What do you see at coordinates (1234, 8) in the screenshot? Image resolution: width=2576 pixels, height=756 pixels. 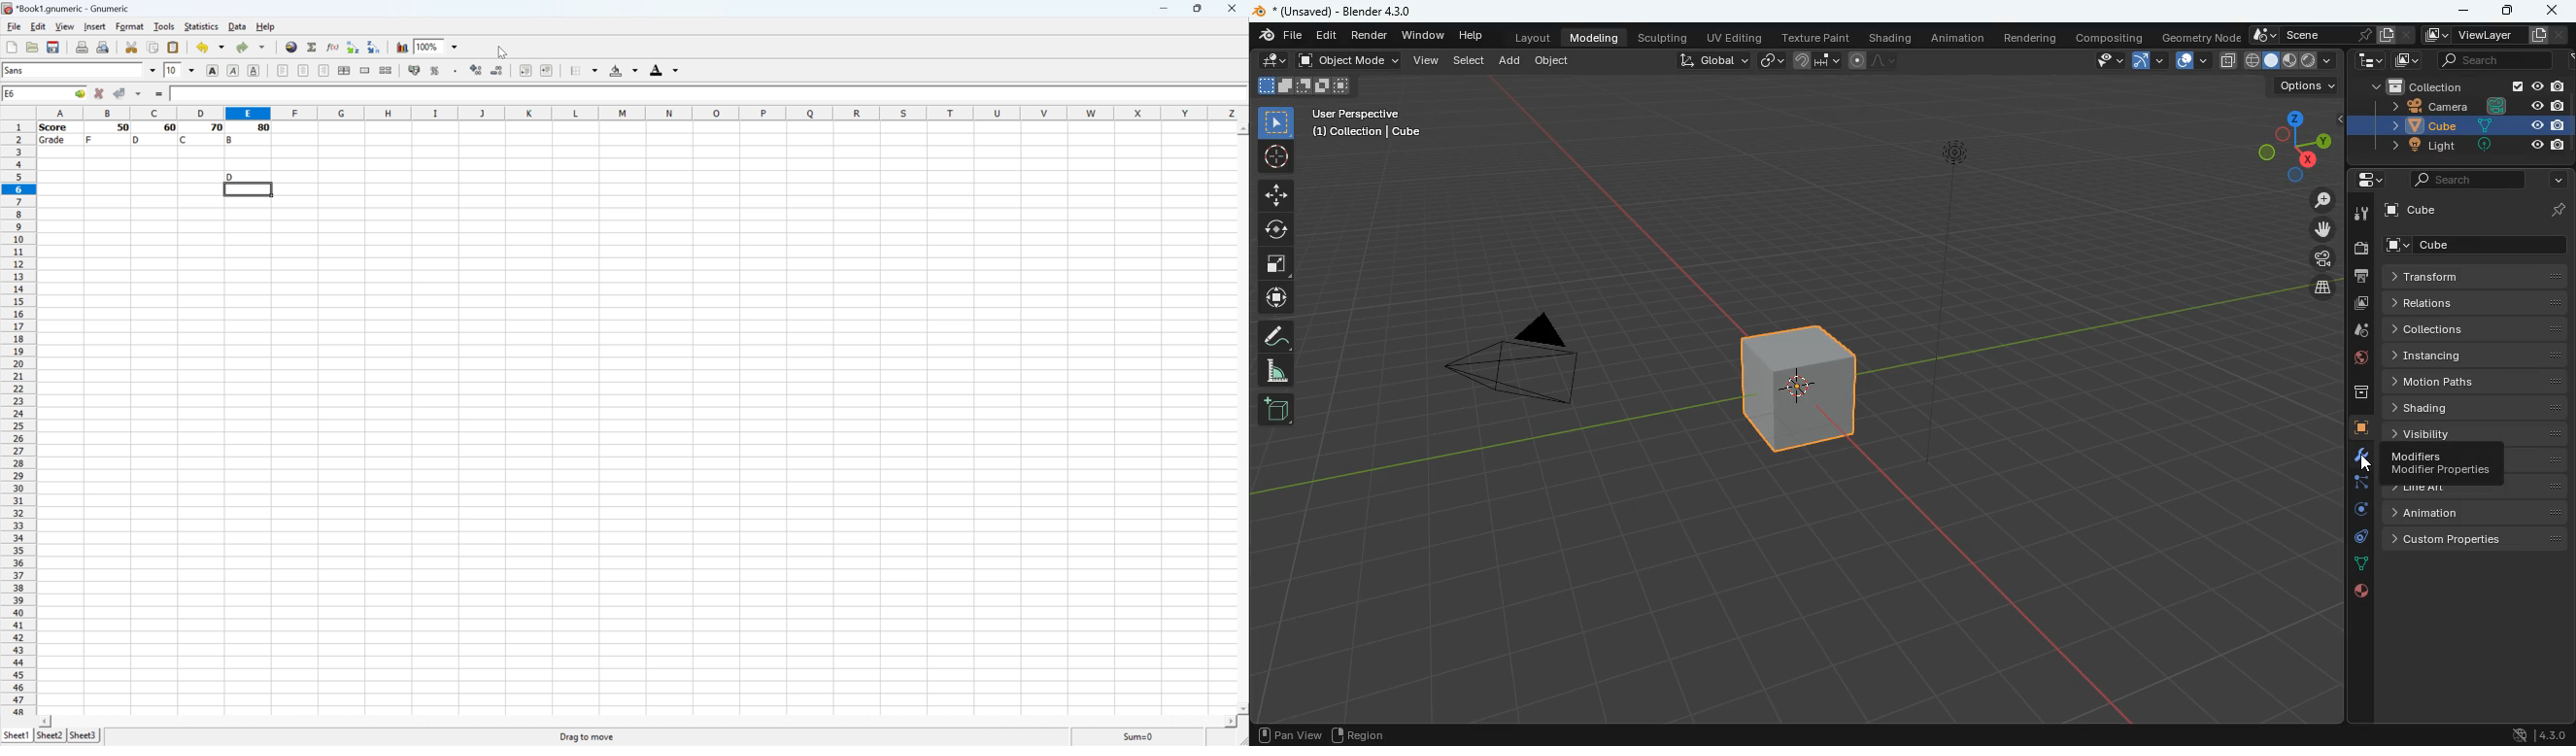 I see `Close` at bounding box center [1234, 8].